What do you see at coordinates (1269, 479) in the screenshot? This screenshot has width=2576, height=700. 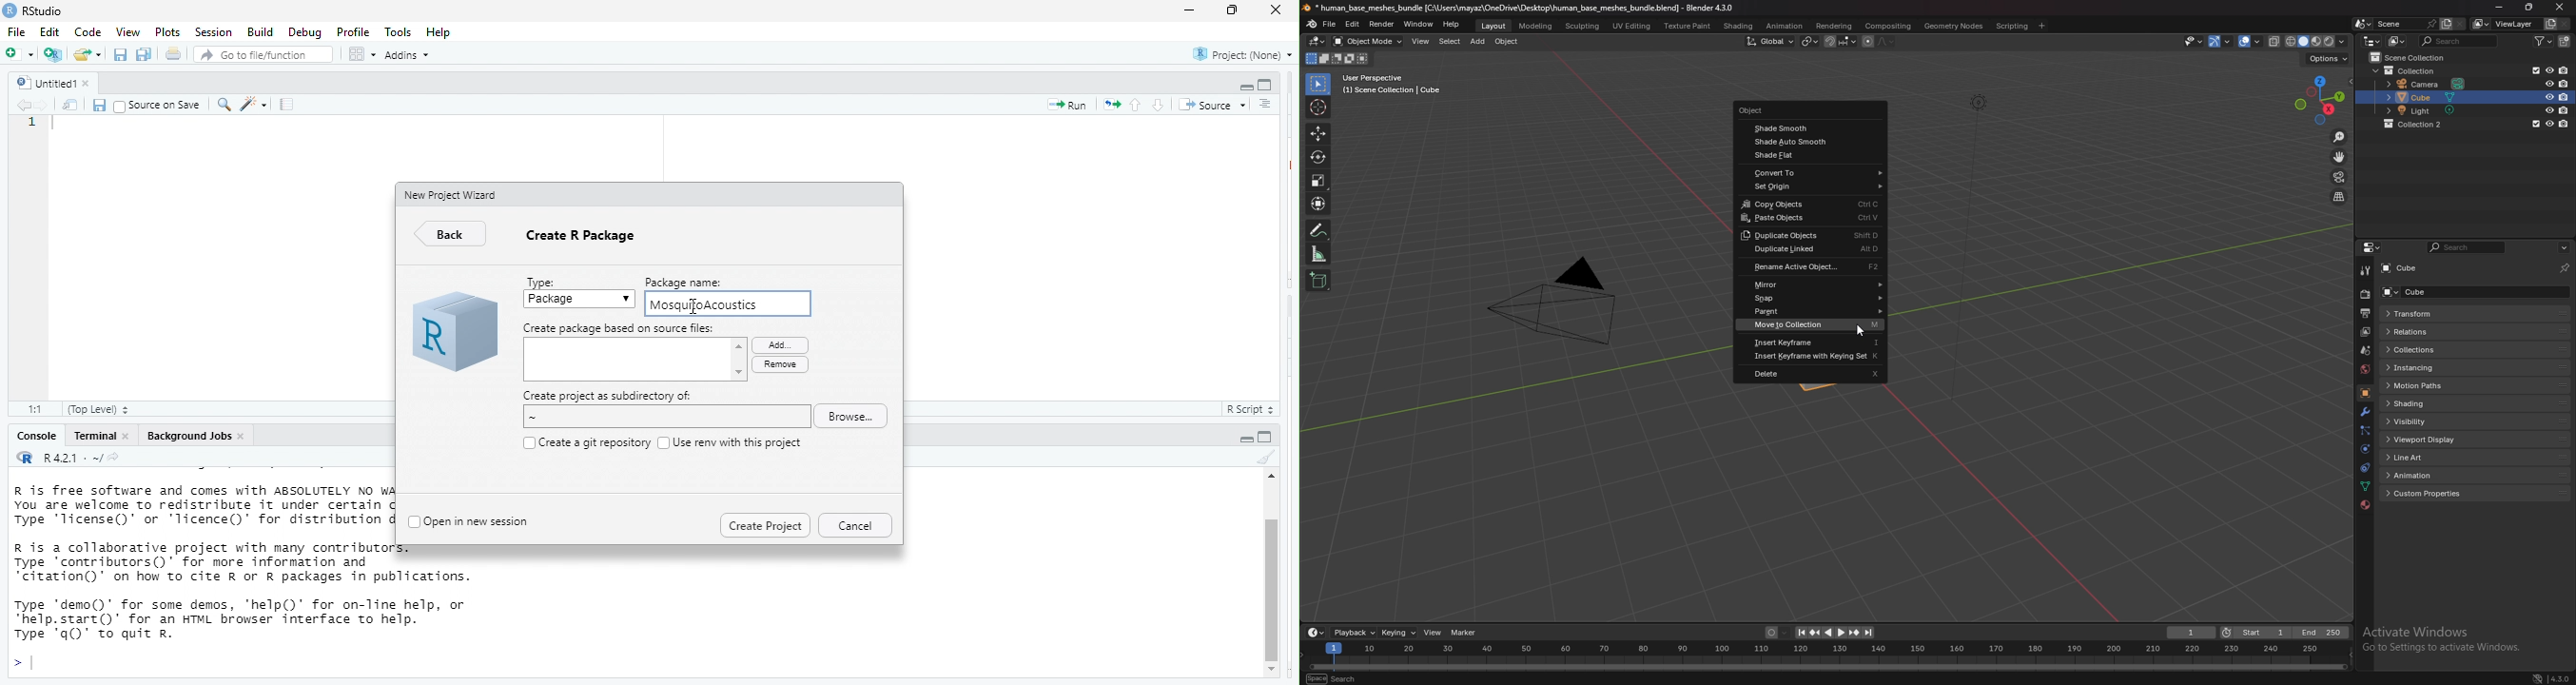 I see `scroll up` at bounding box center [1269, 479].